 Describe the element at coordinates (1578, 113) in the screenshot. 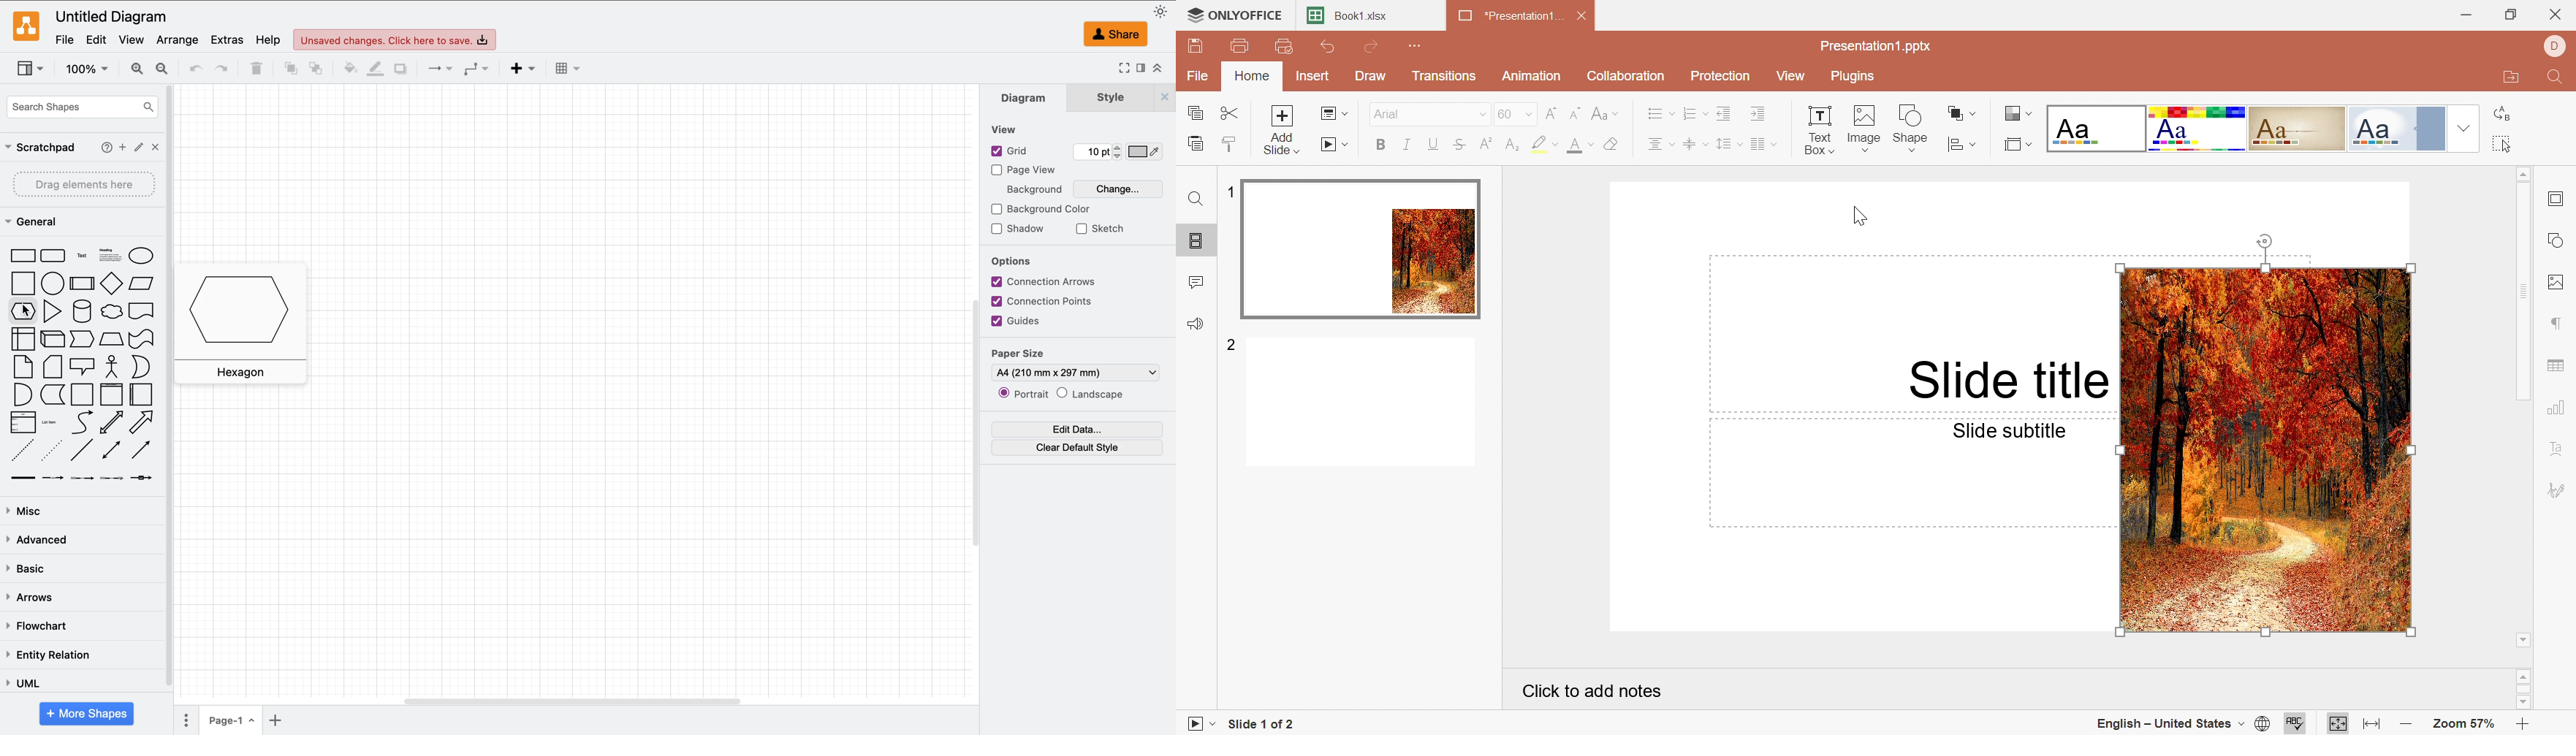

I see `Decrement font size` at that location.